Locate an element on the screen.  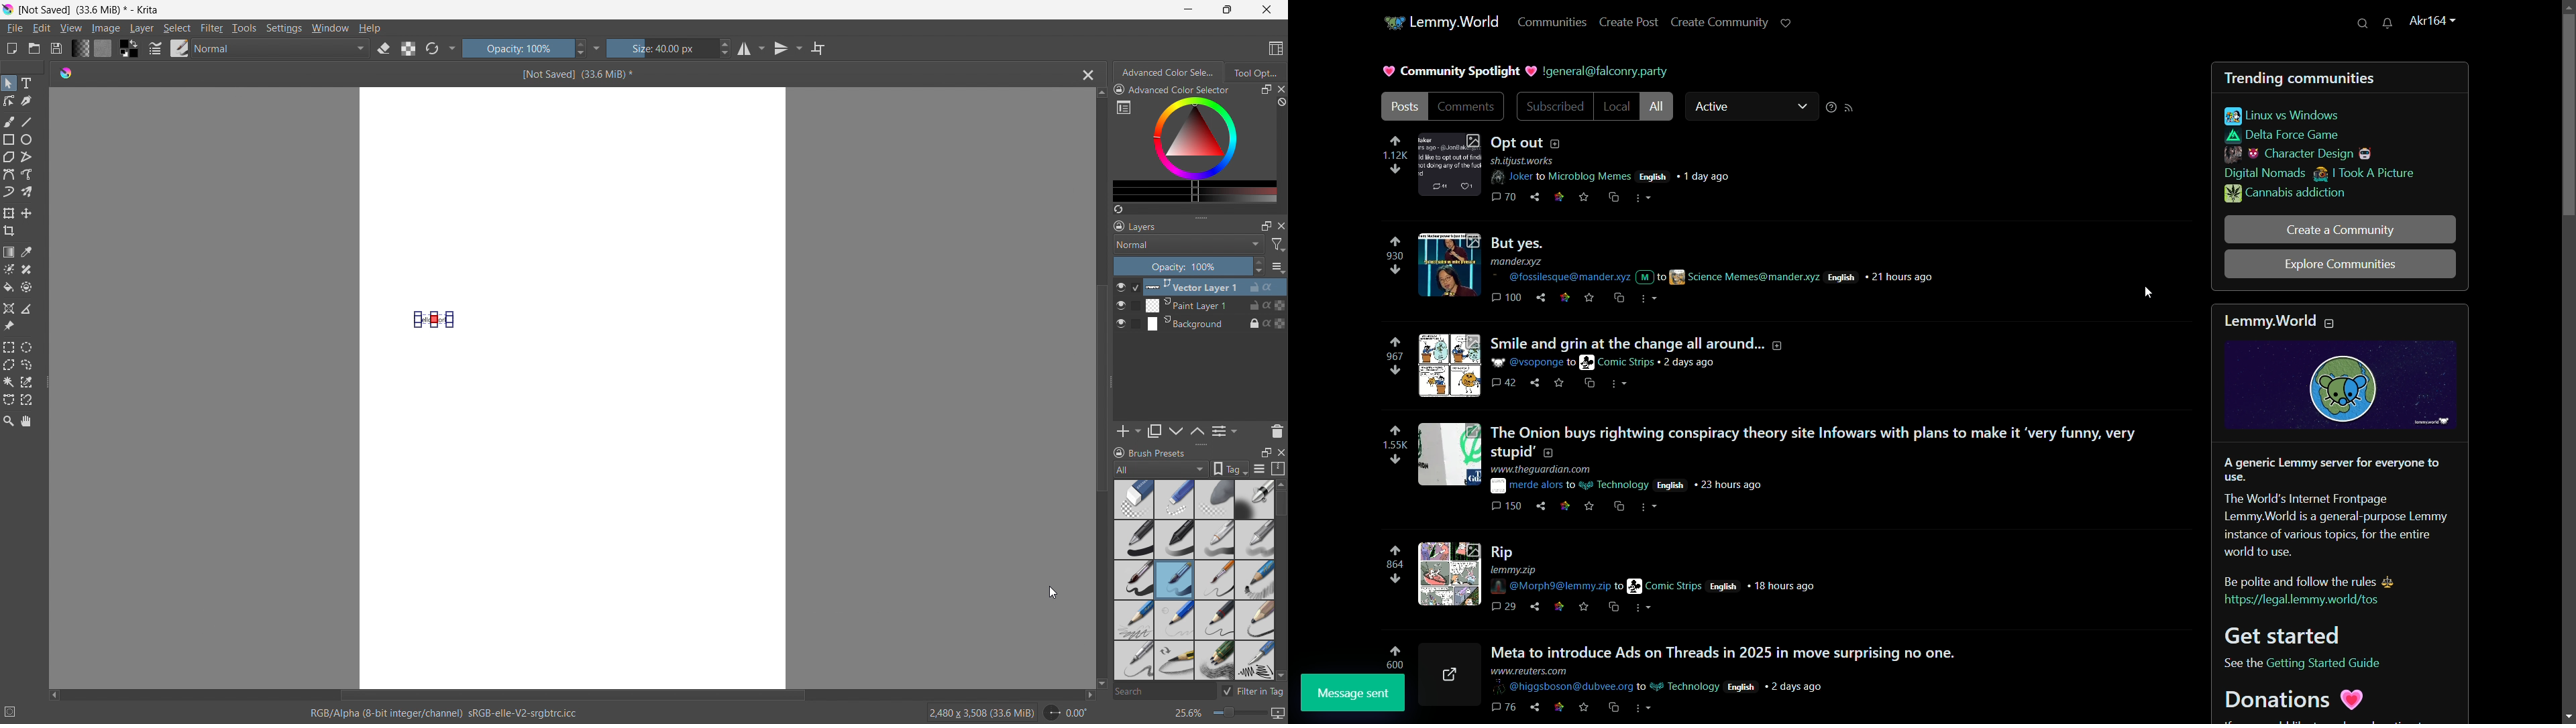
layer visibility toggle is located at coordinates (1121, 305).